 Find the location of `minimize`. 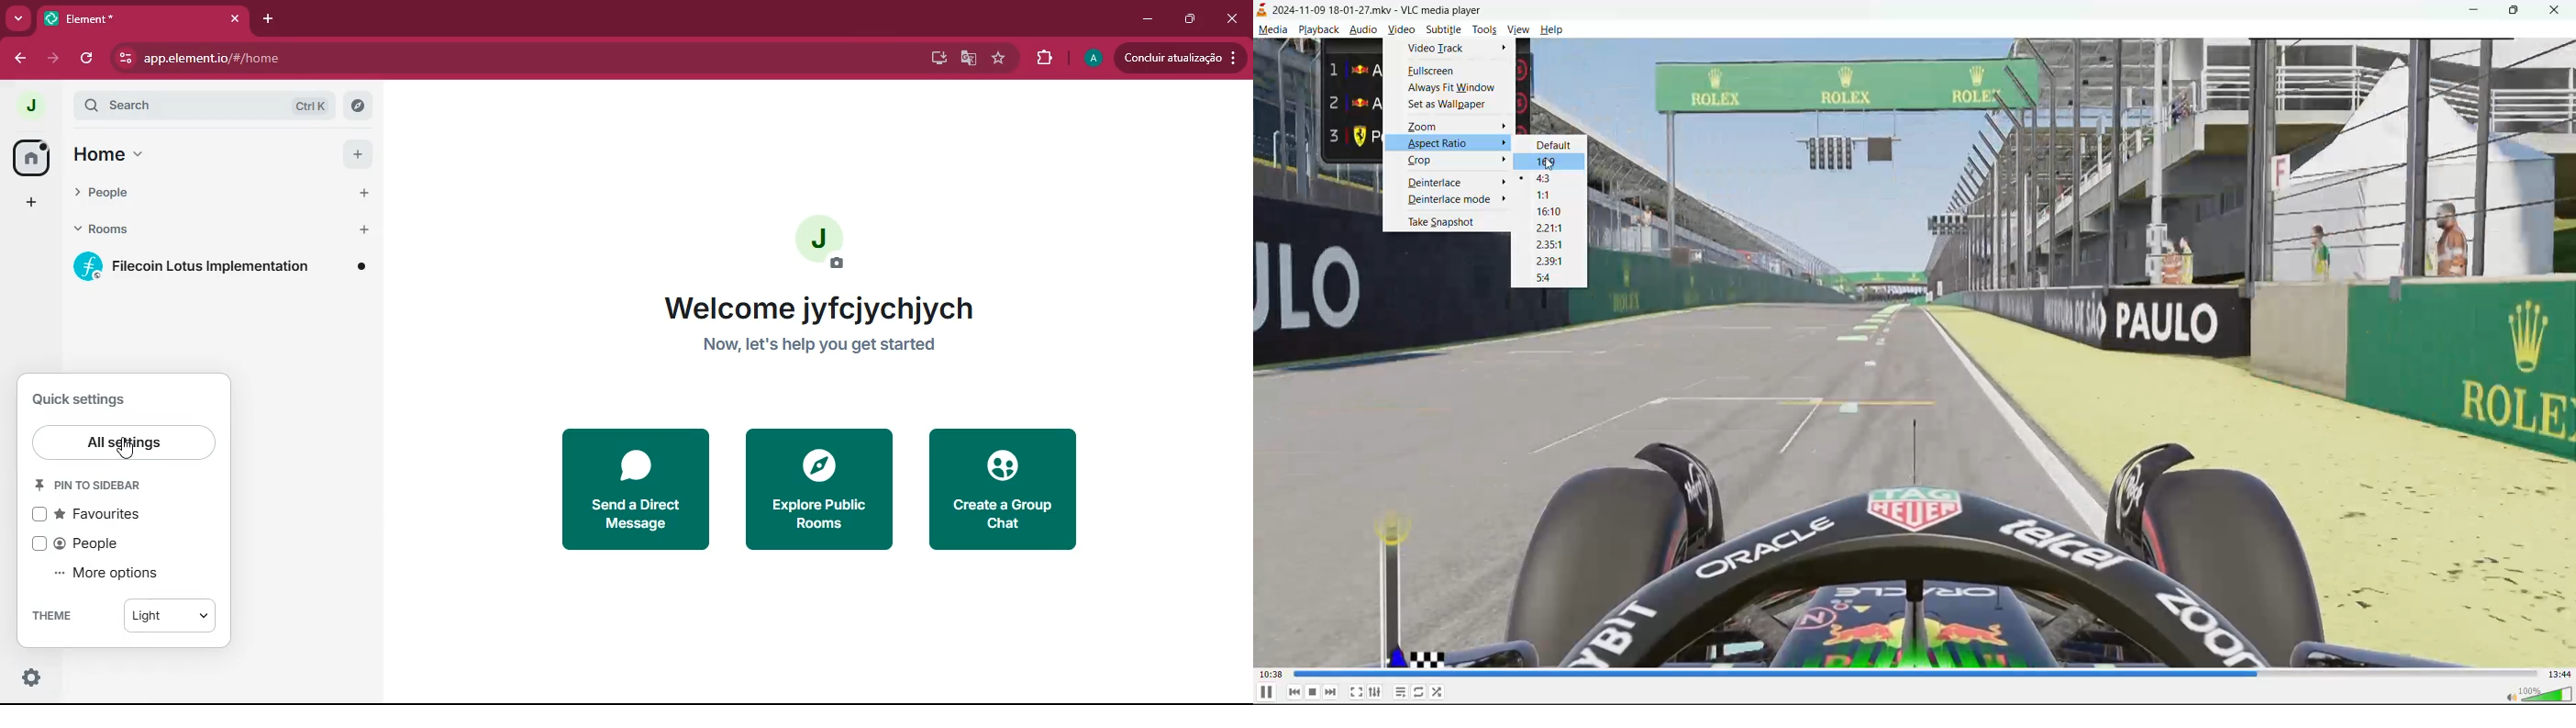

minimize is located at coordinates (2471, 12).